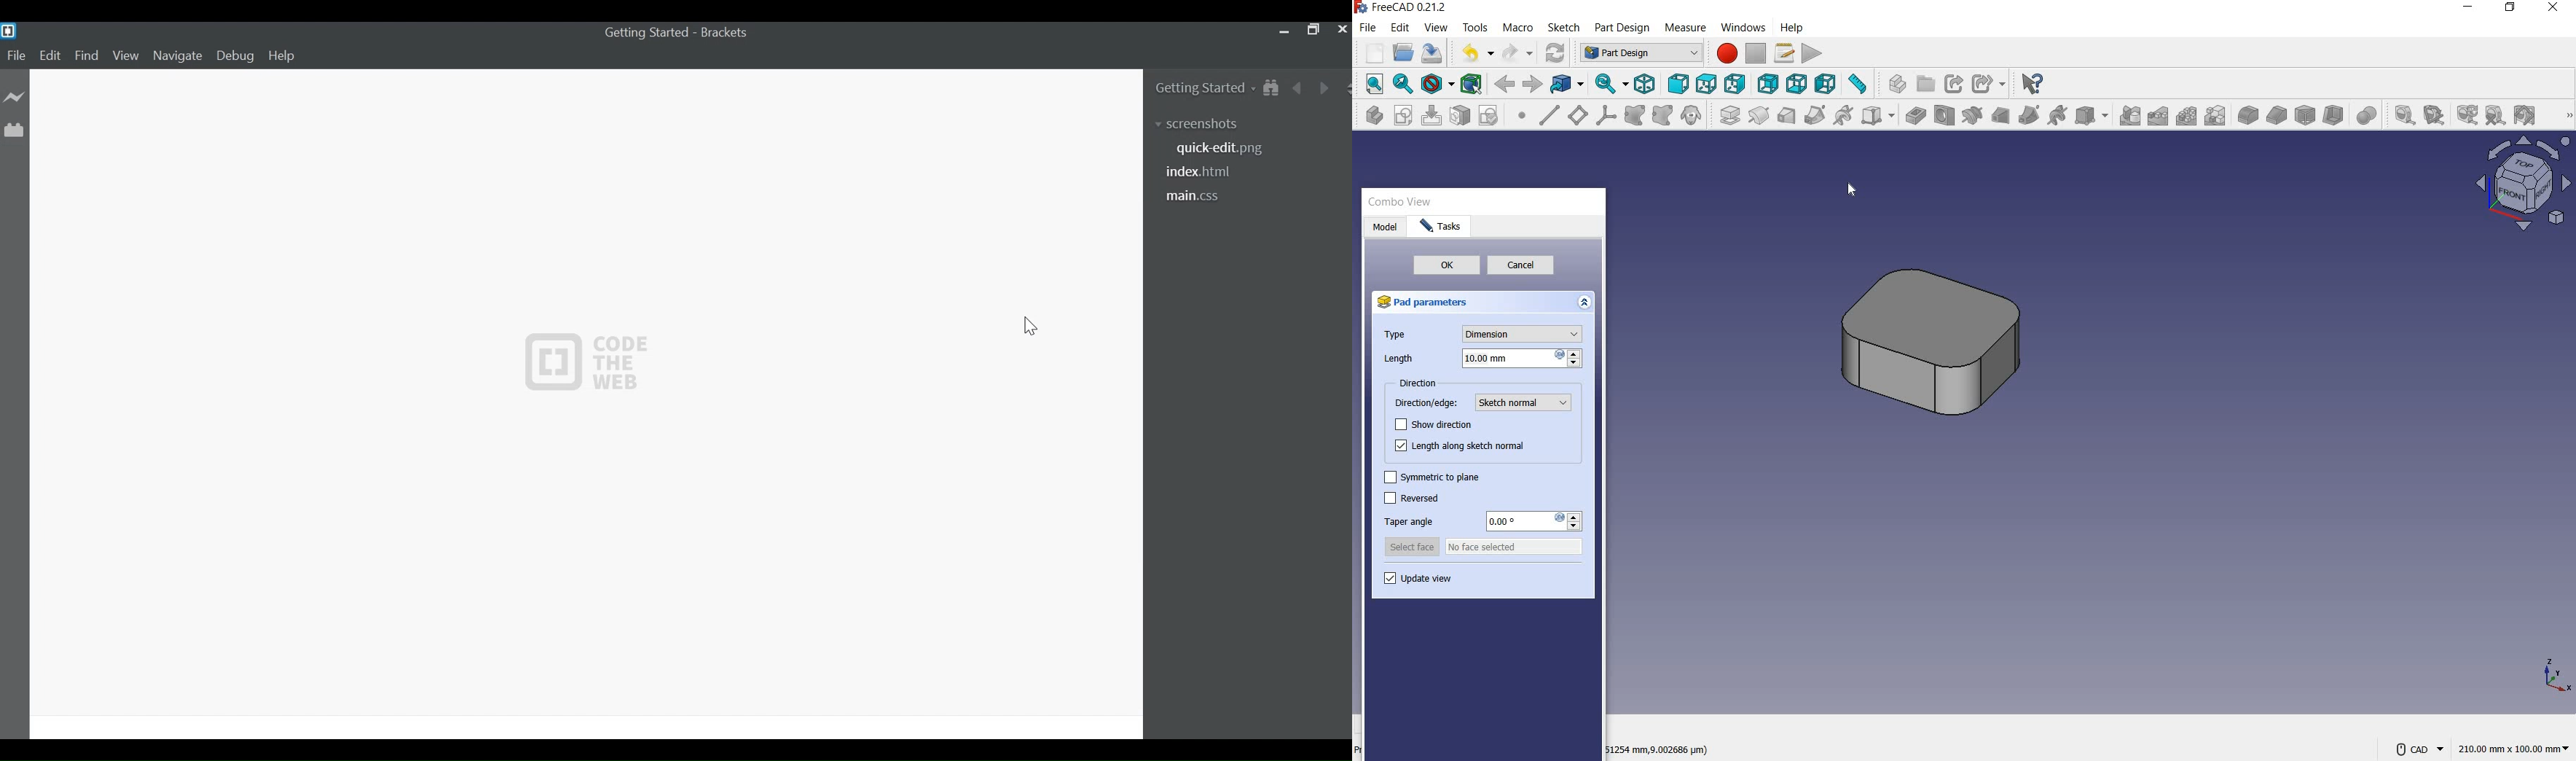  What do you see at coordinates (2000, 114) in the screenshot?
I see `subtractive loft` at bounding box center [2000, 114].